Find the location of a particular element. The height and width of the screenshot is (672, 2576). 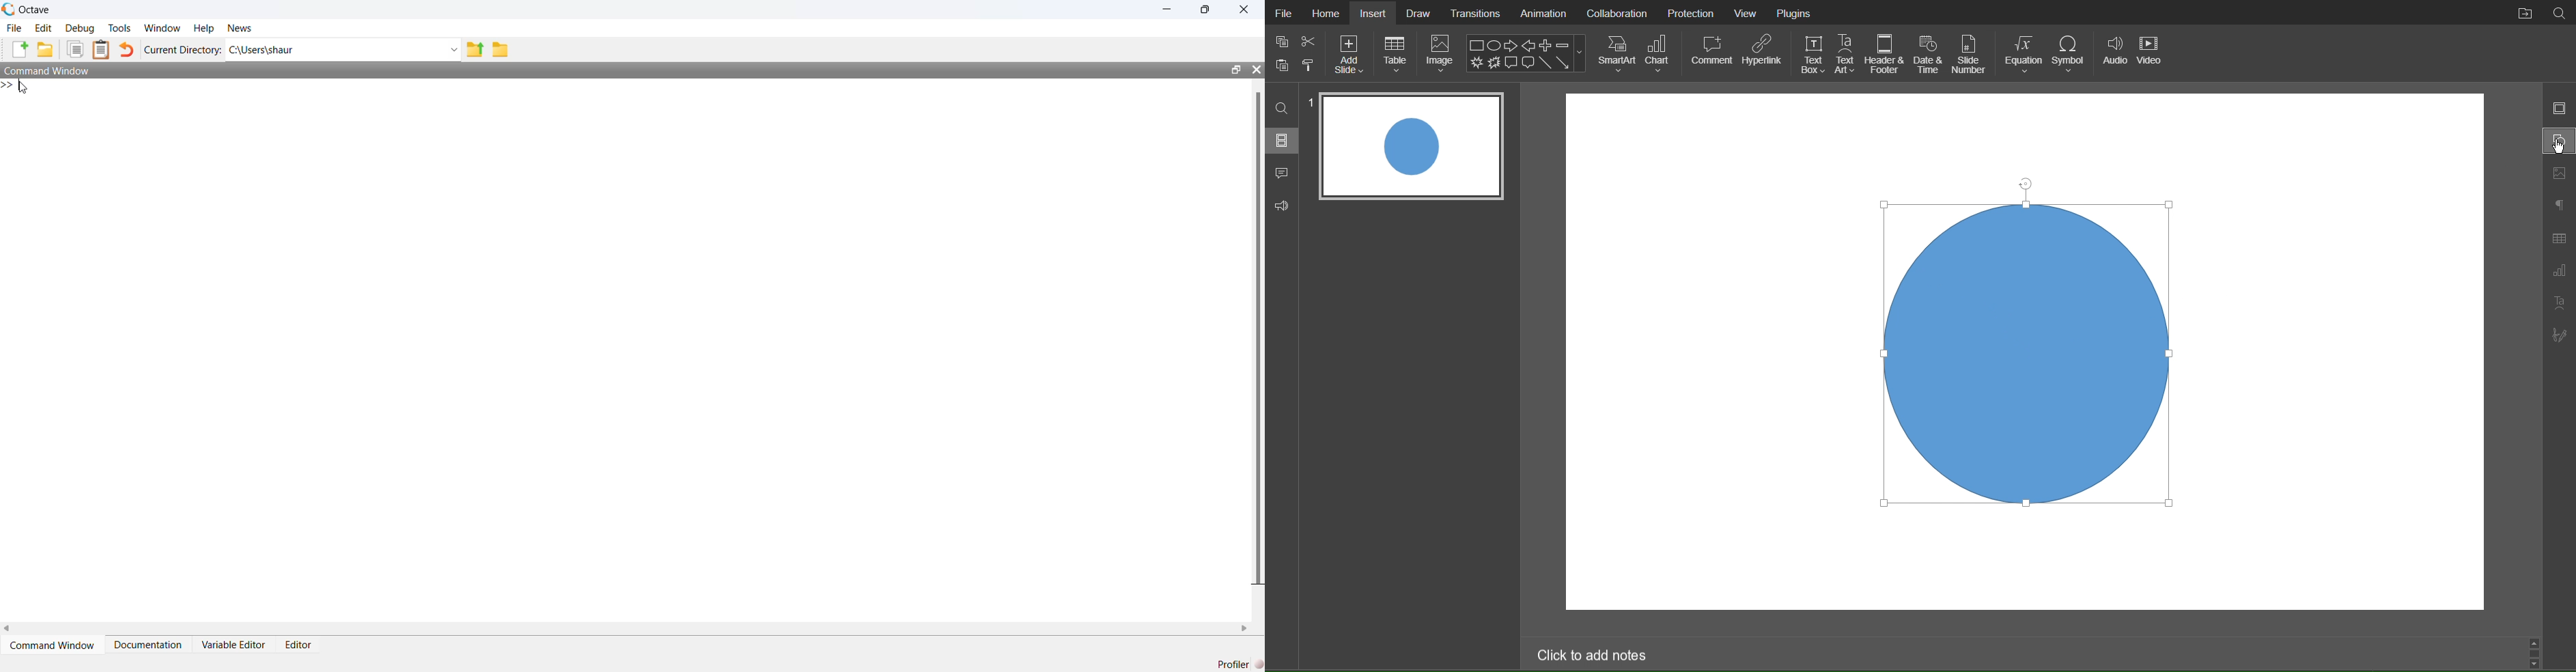

Plugins is located at coordinates (1793, 12).